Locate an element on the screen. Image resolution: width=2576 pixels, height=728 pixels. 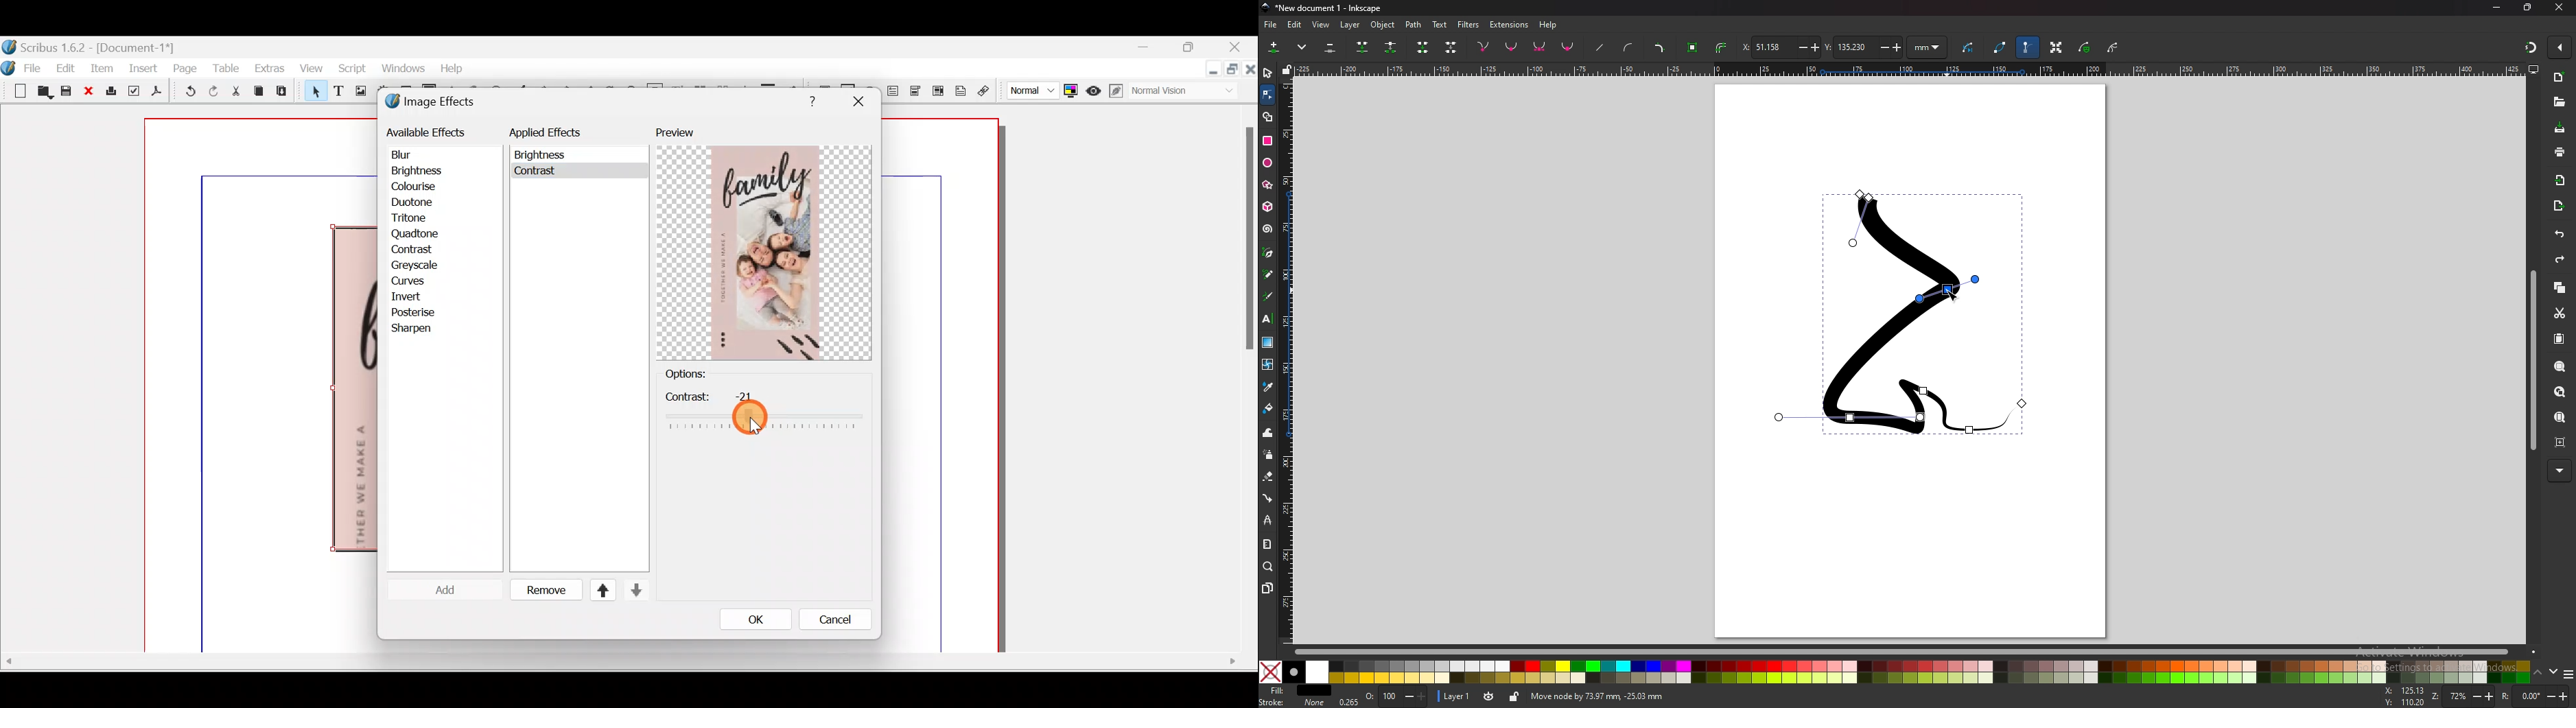
PDF text field is located at coordinates (894, 91).